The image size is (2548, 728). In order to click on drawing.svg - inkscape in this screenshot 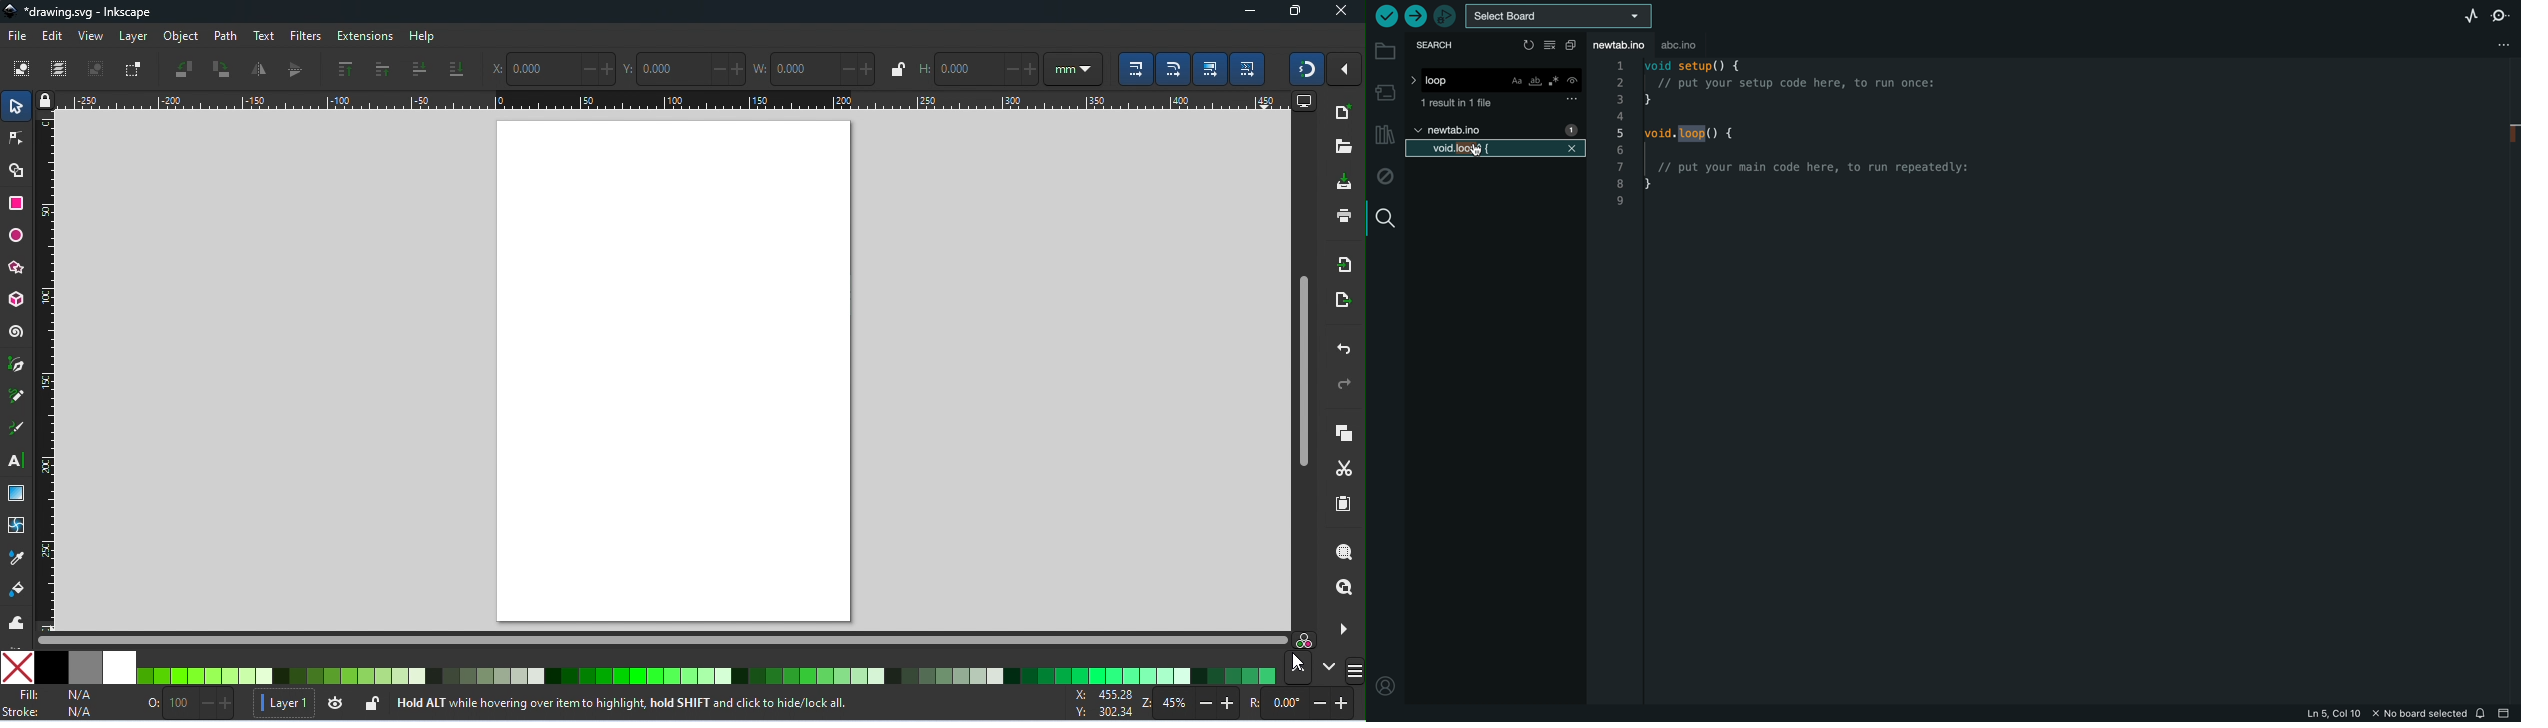, I will do `click(79, 12)`.